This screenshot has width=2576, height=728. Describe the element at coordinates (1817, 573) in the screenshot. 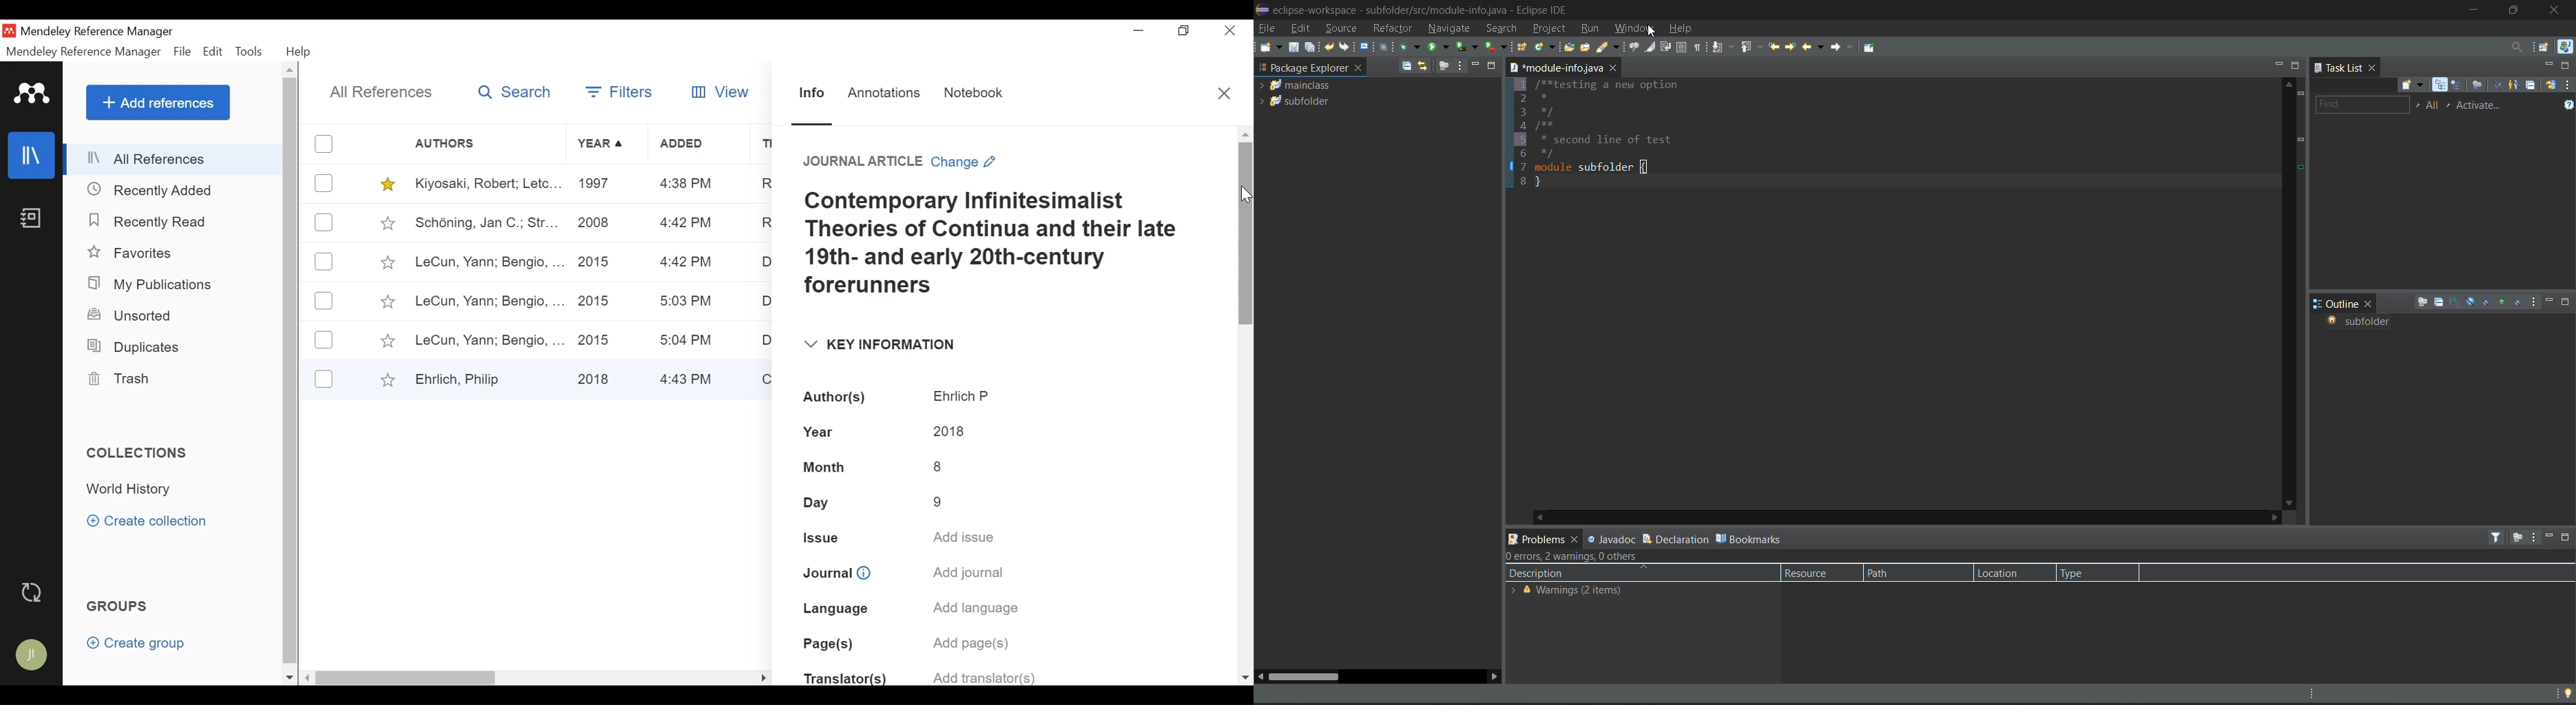

I see `resource` at that location.